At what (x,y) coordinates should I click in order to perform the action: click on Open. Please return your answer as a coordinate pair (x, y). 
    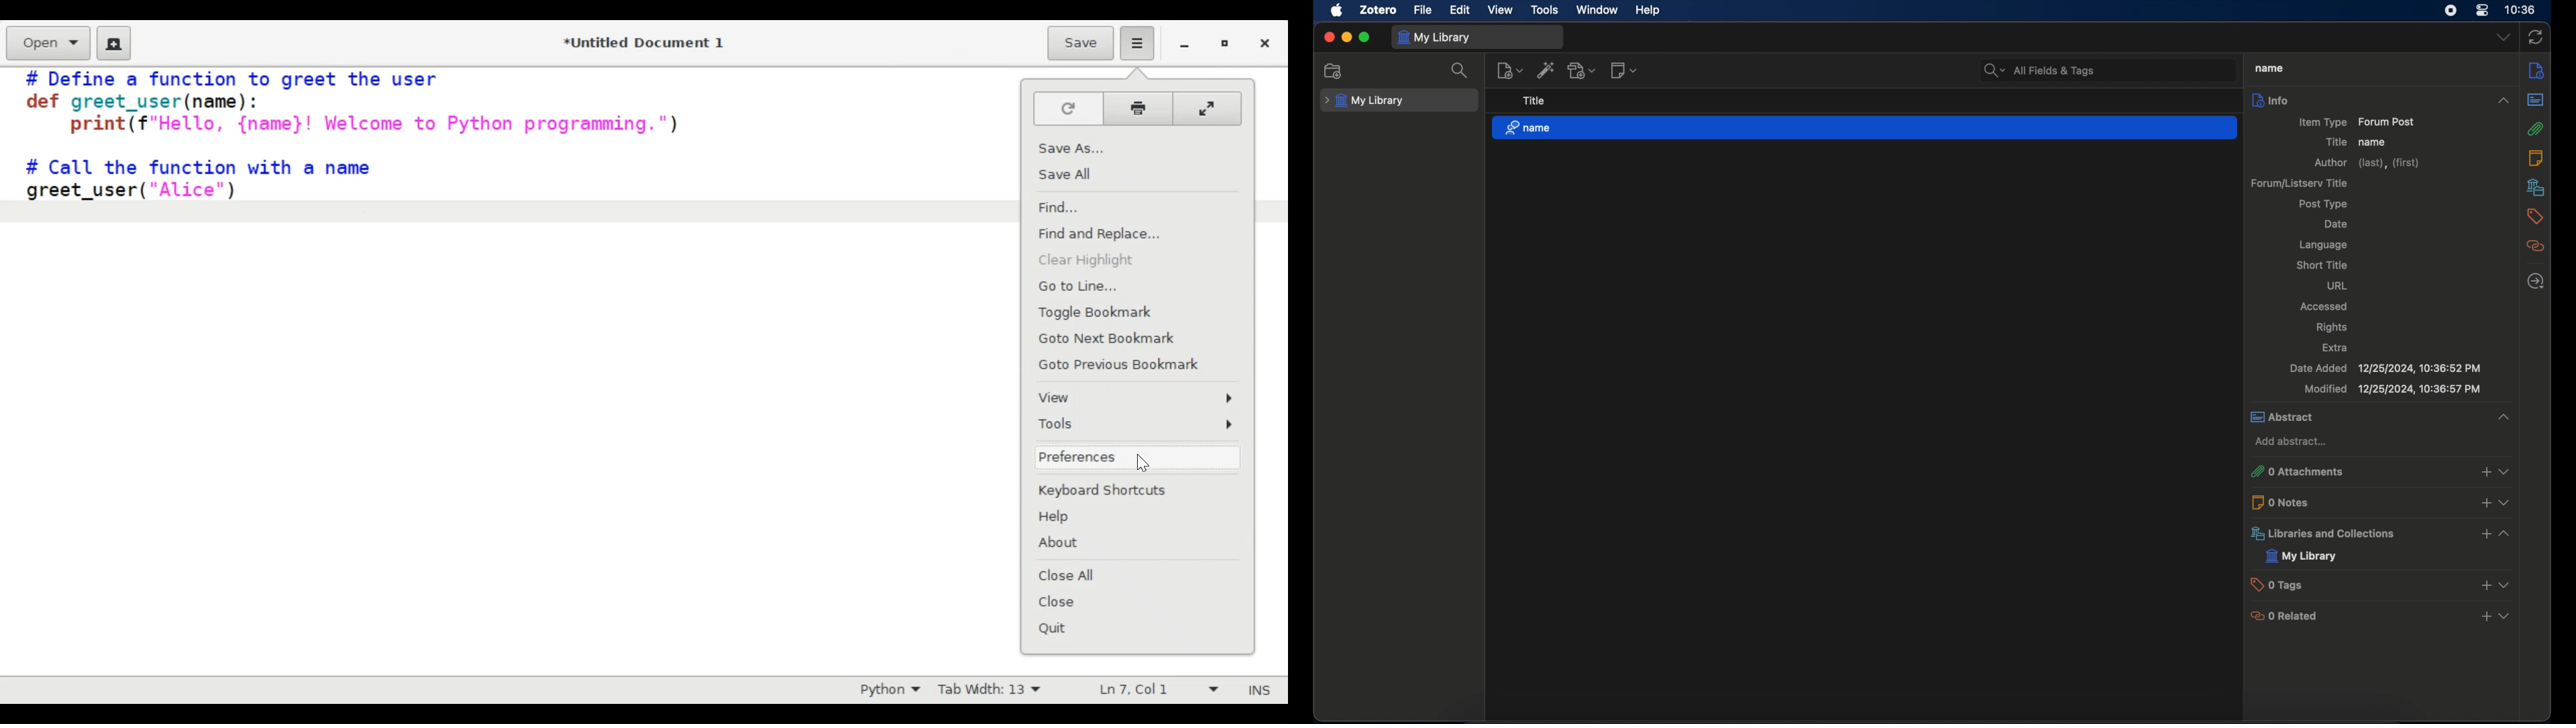
    Looking at the image, I should click on (48, 44).